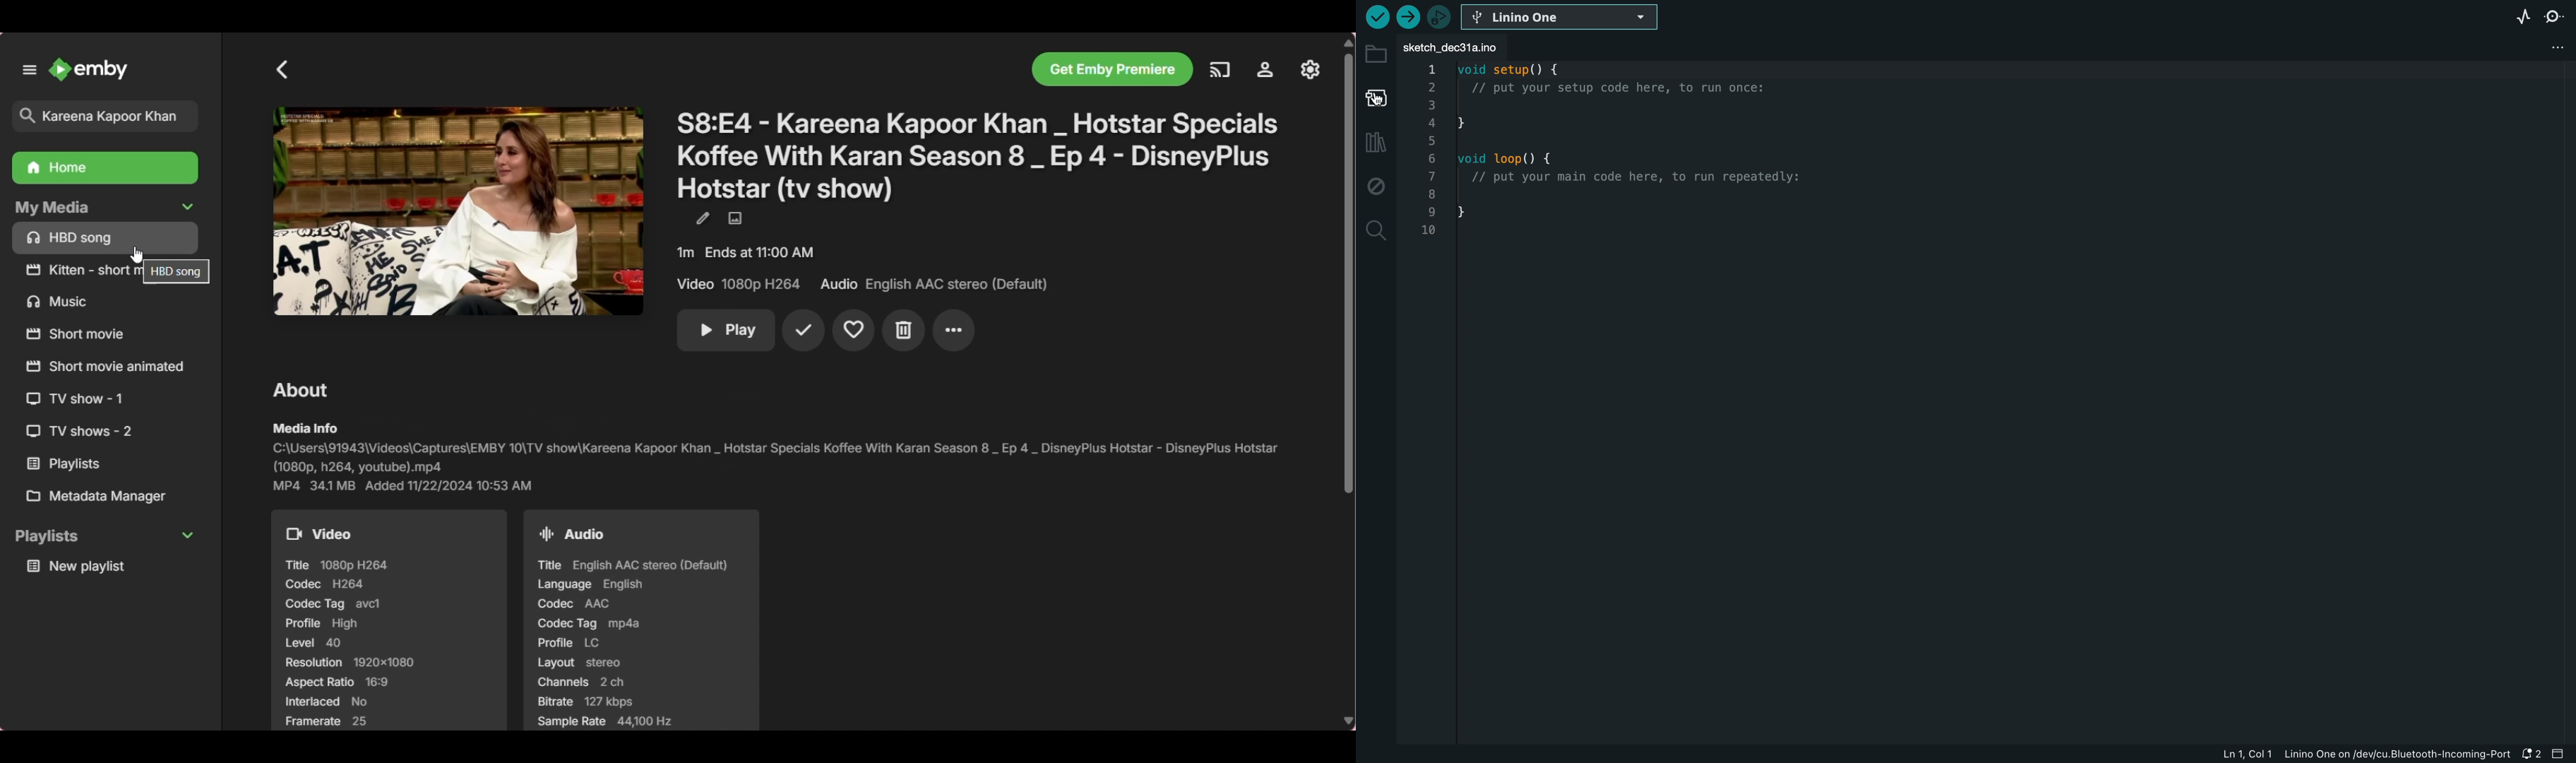 This screenshot has width=2576, height=784. Describe the element at coordinates (2523, 18) in the screenshot. I see `serial plotter` at that location.